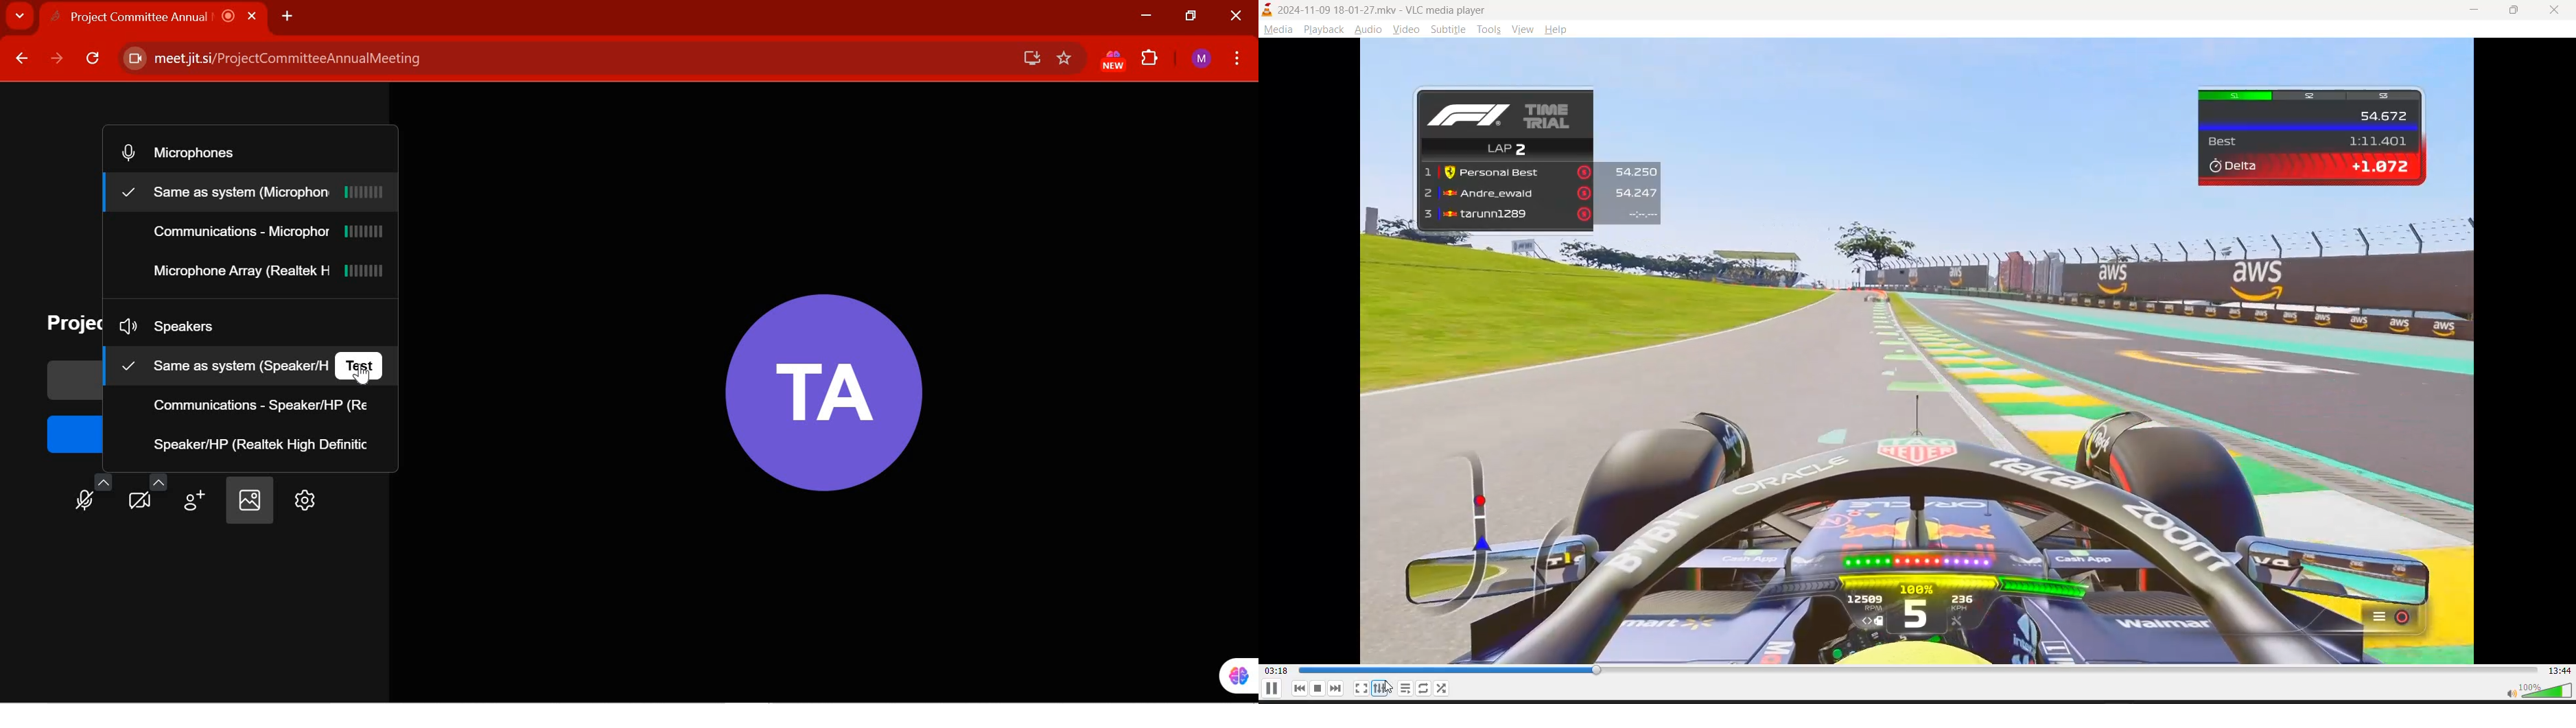 This screenshot has height=728, width=2576. What do you see at coordinates (1145, 16) in the screenshot?
I see `MINIMIZE` at bounding box center [1145, 16].